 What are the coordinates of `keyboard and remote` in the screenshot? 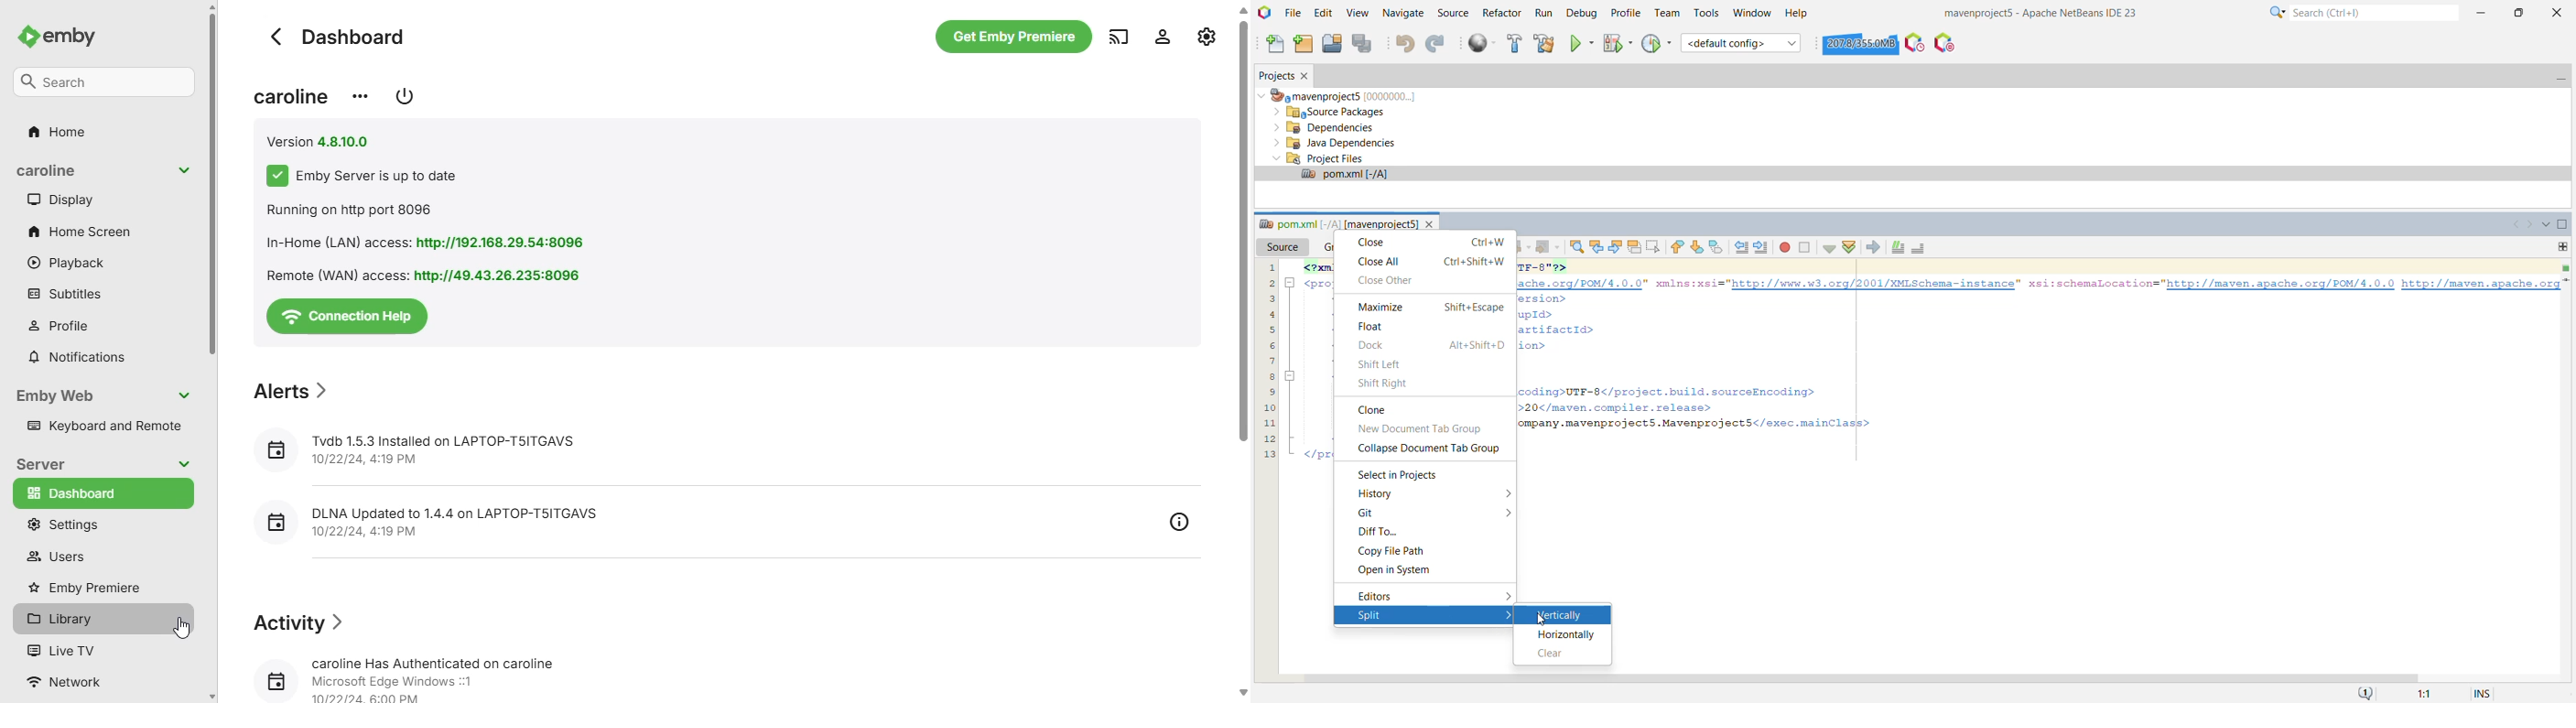 It's located at (103, 424).